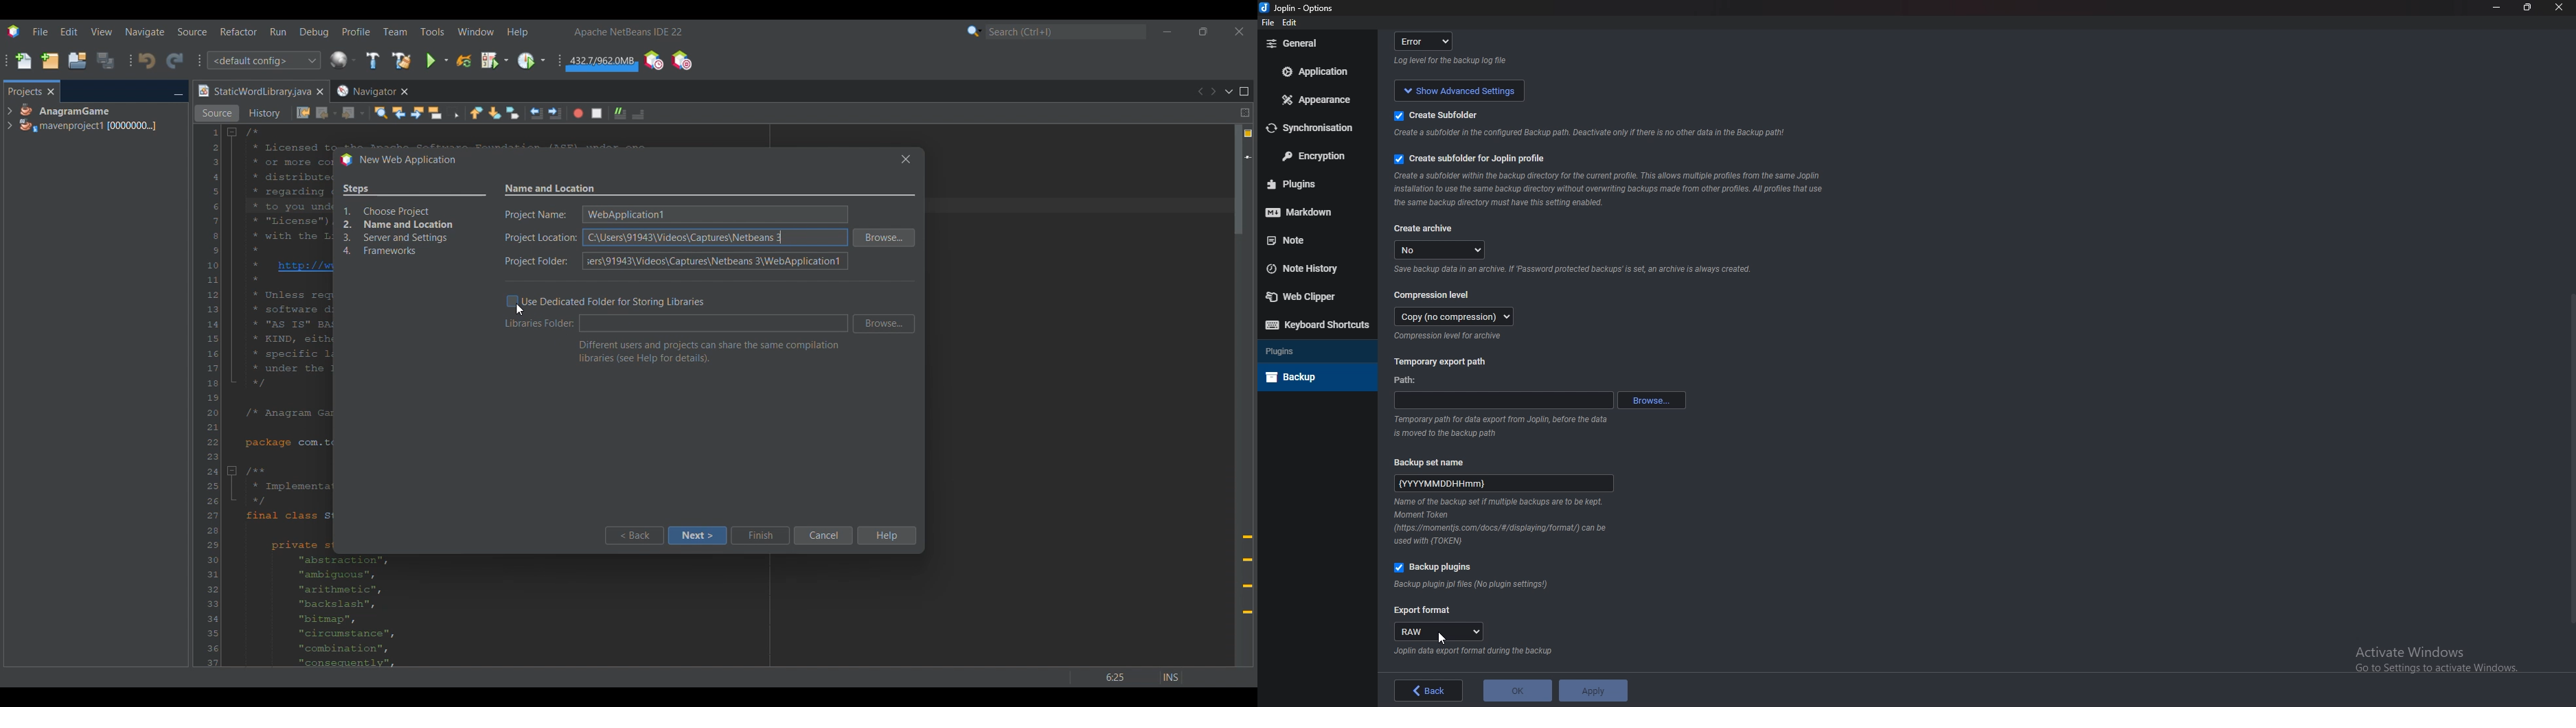 This screenshot has height=728, width=2576. Describe the element at coordinates (1457, 89) in the screenshot. I see `show advanced settings` at that location.